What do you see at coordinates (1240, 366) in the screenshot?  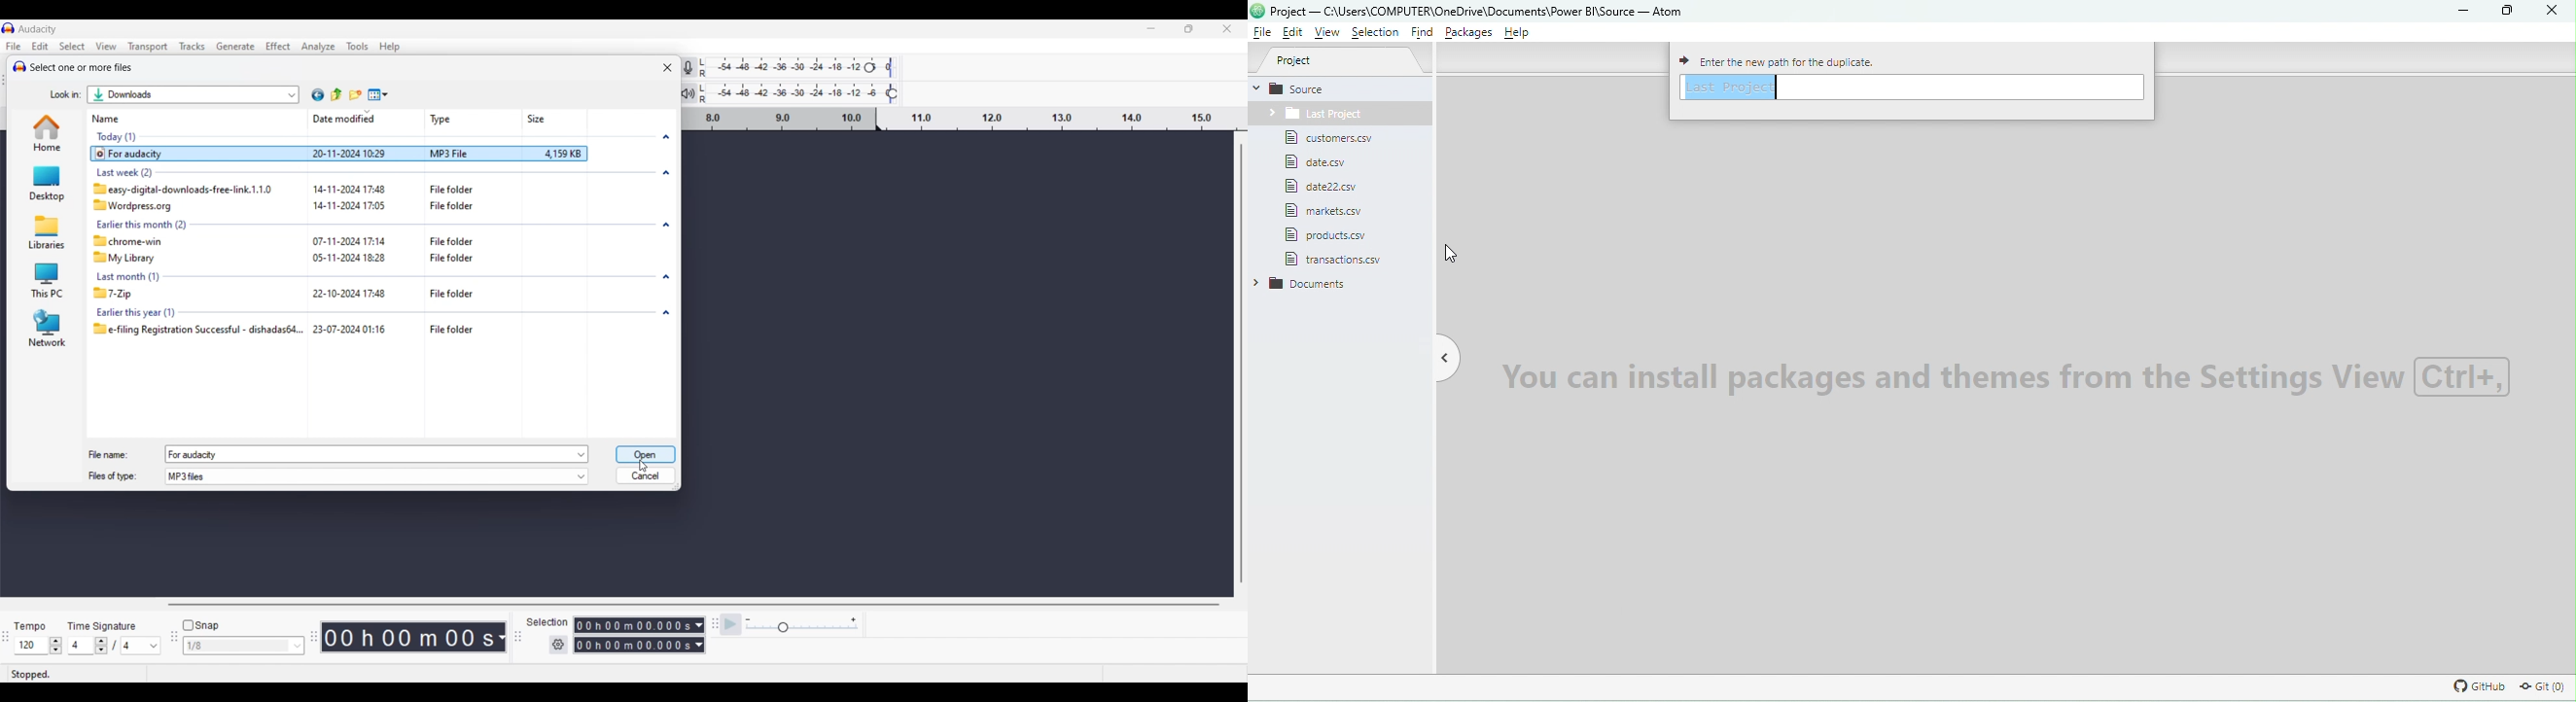 I see `vertical scroll bar` at bounding box center [1240, 366].